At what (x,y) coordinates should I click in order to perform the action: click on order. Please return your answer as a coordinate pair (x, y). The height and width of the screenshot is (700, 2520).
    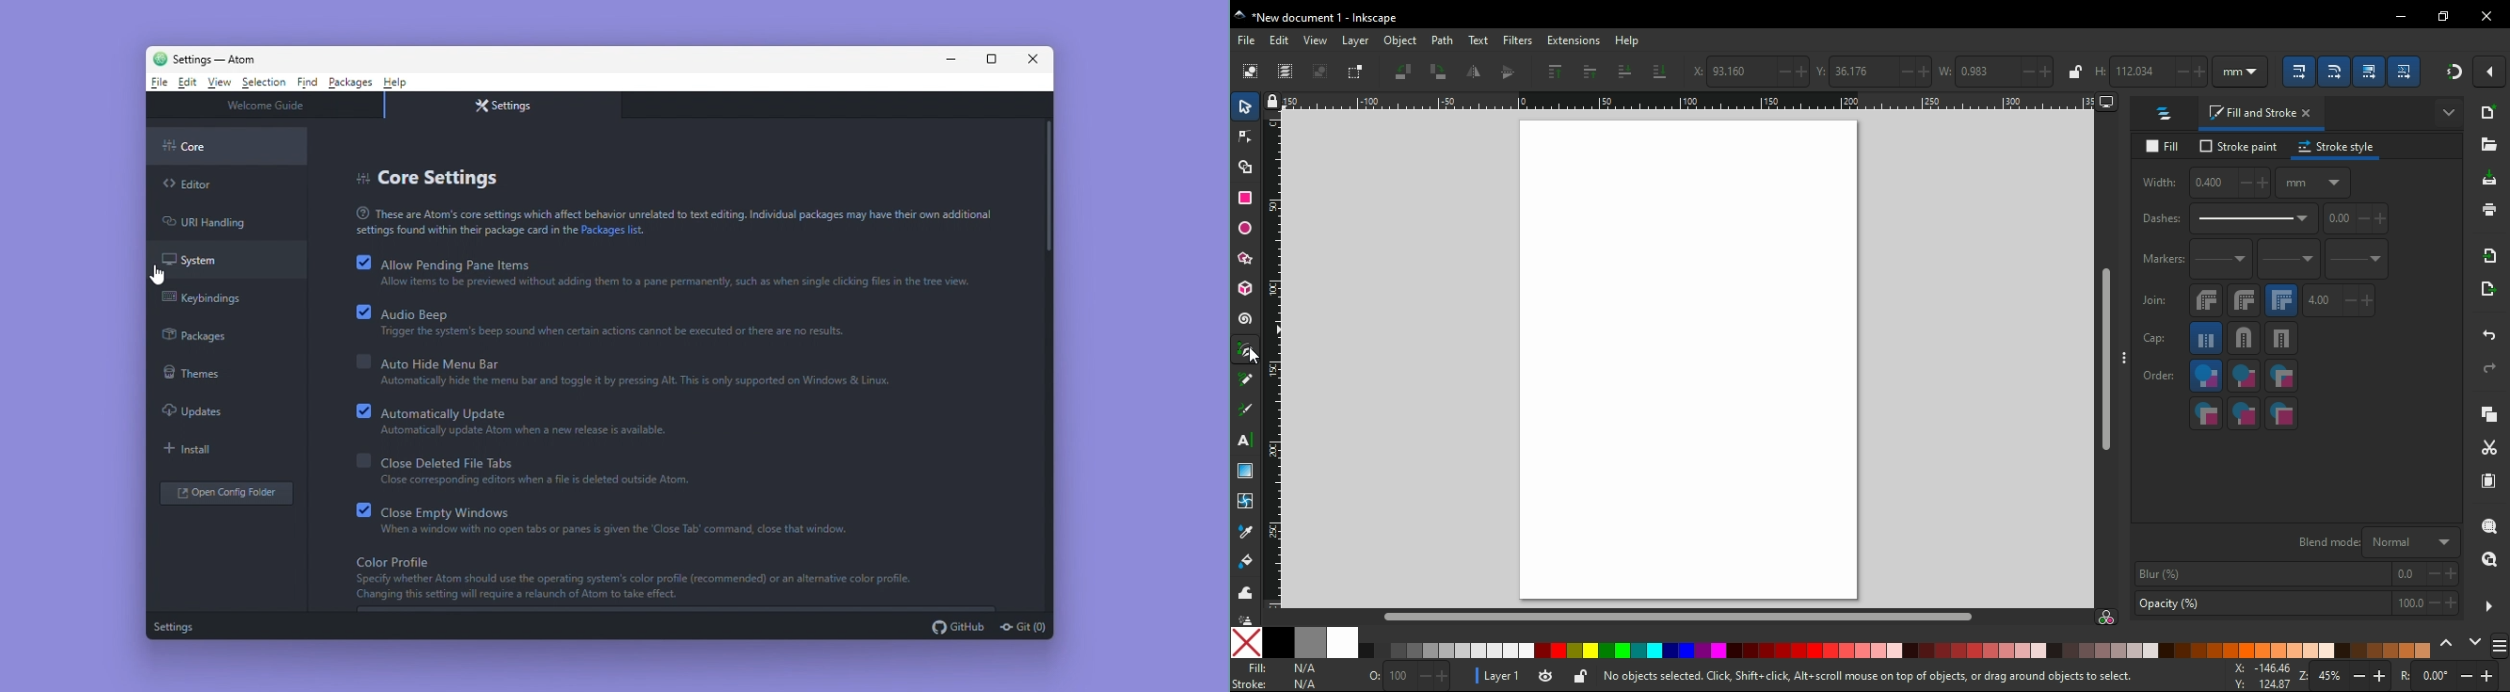
    Looking at the image, I should click on (2159, 374).